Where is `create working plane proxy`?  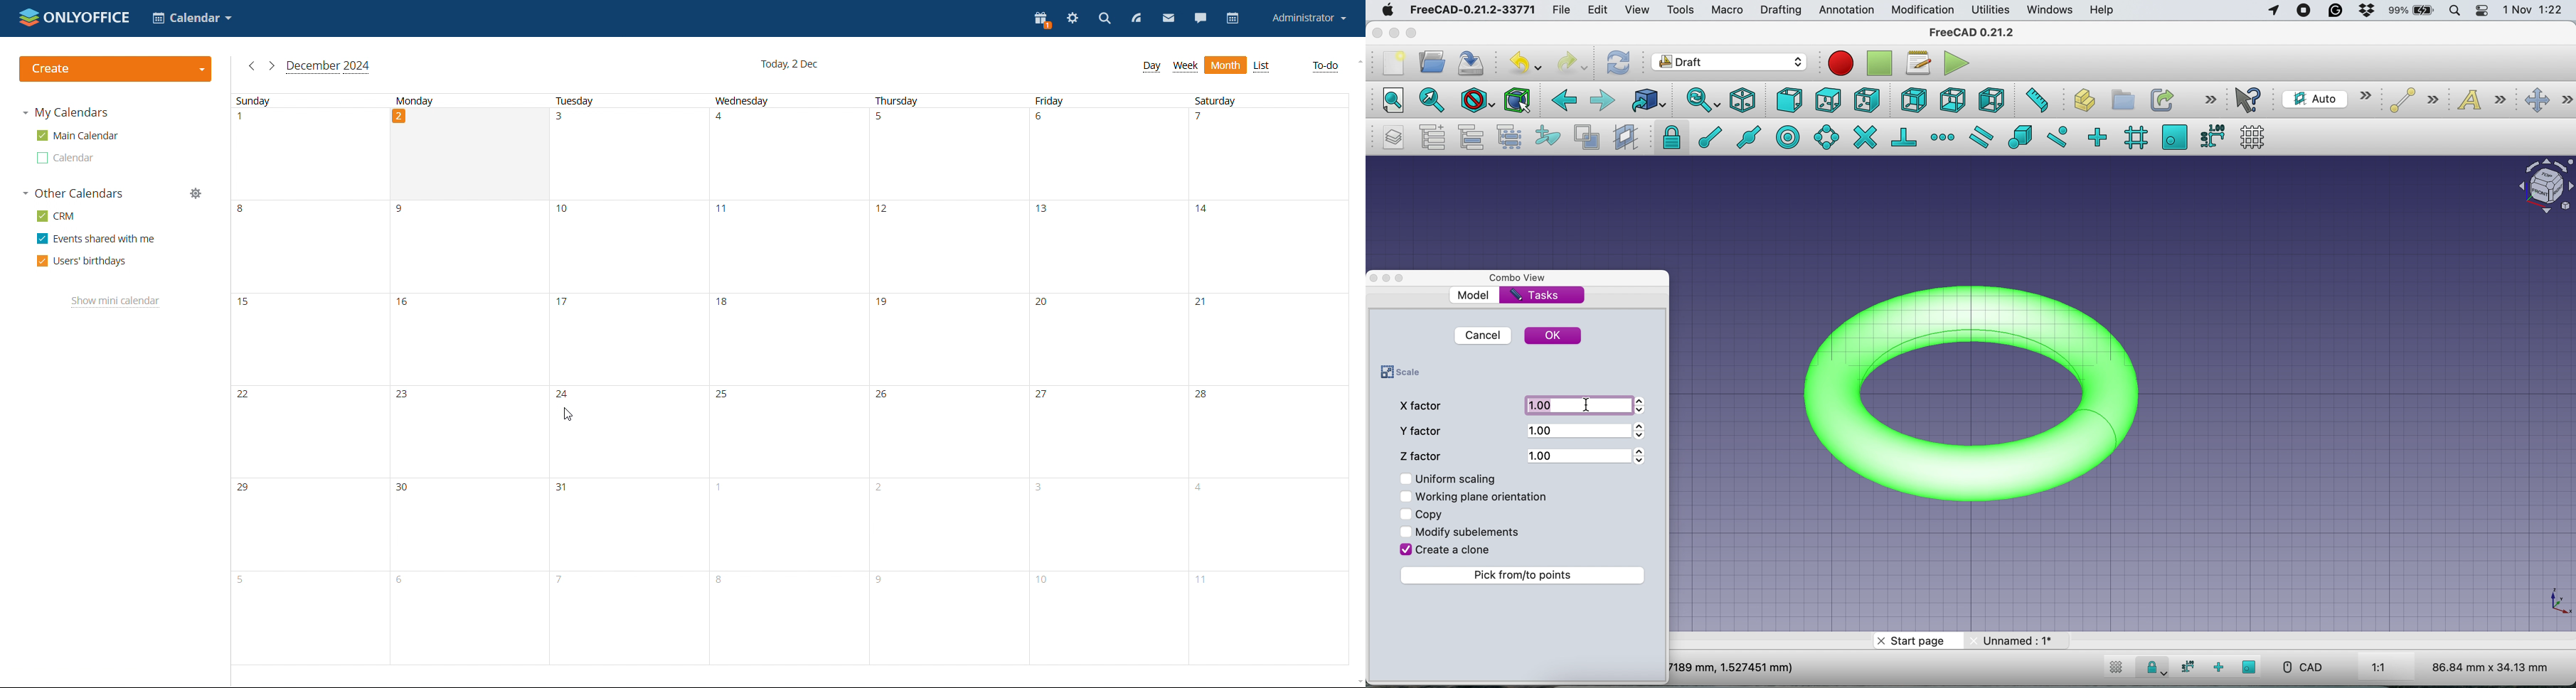
create working plane proxy is located at coordinates (1624, 137).